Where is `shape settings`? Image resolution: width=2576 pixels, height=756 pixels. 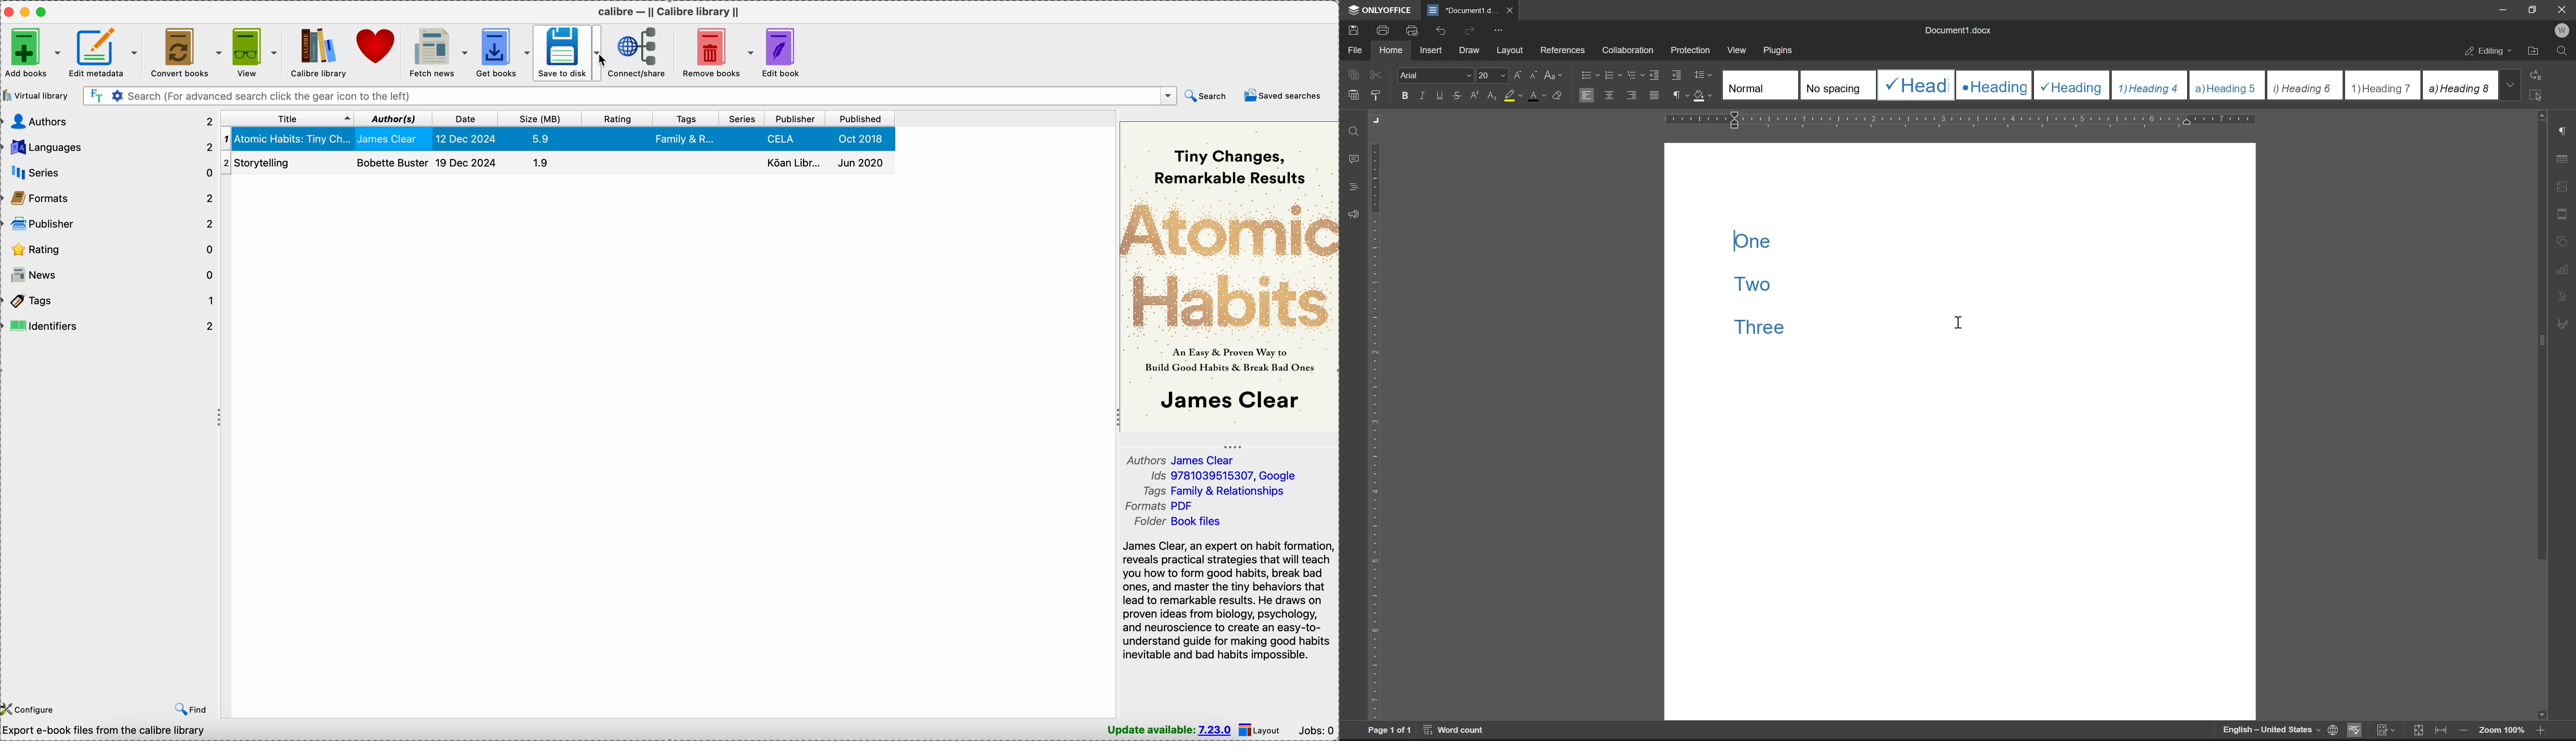
shape settings is located at coordinates (2562, 239).